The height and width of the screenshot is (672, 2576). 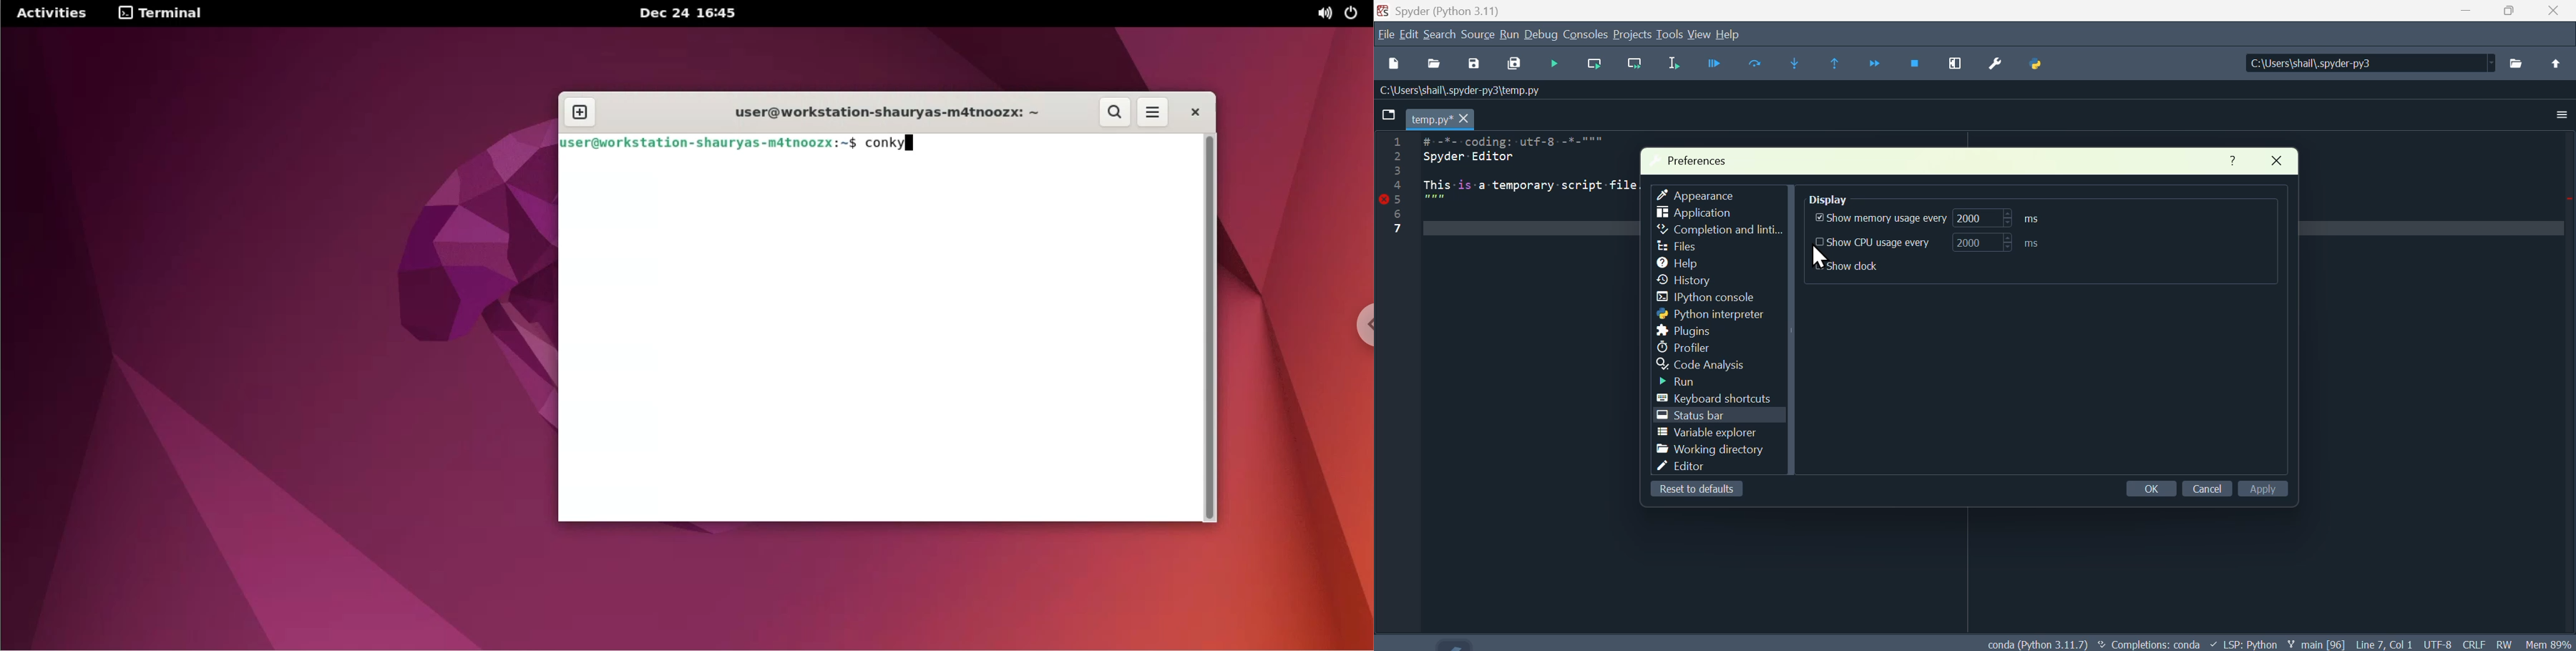 I want to click on C:\Users\shail\.spyder-py3, so click(x=2357, y=64).